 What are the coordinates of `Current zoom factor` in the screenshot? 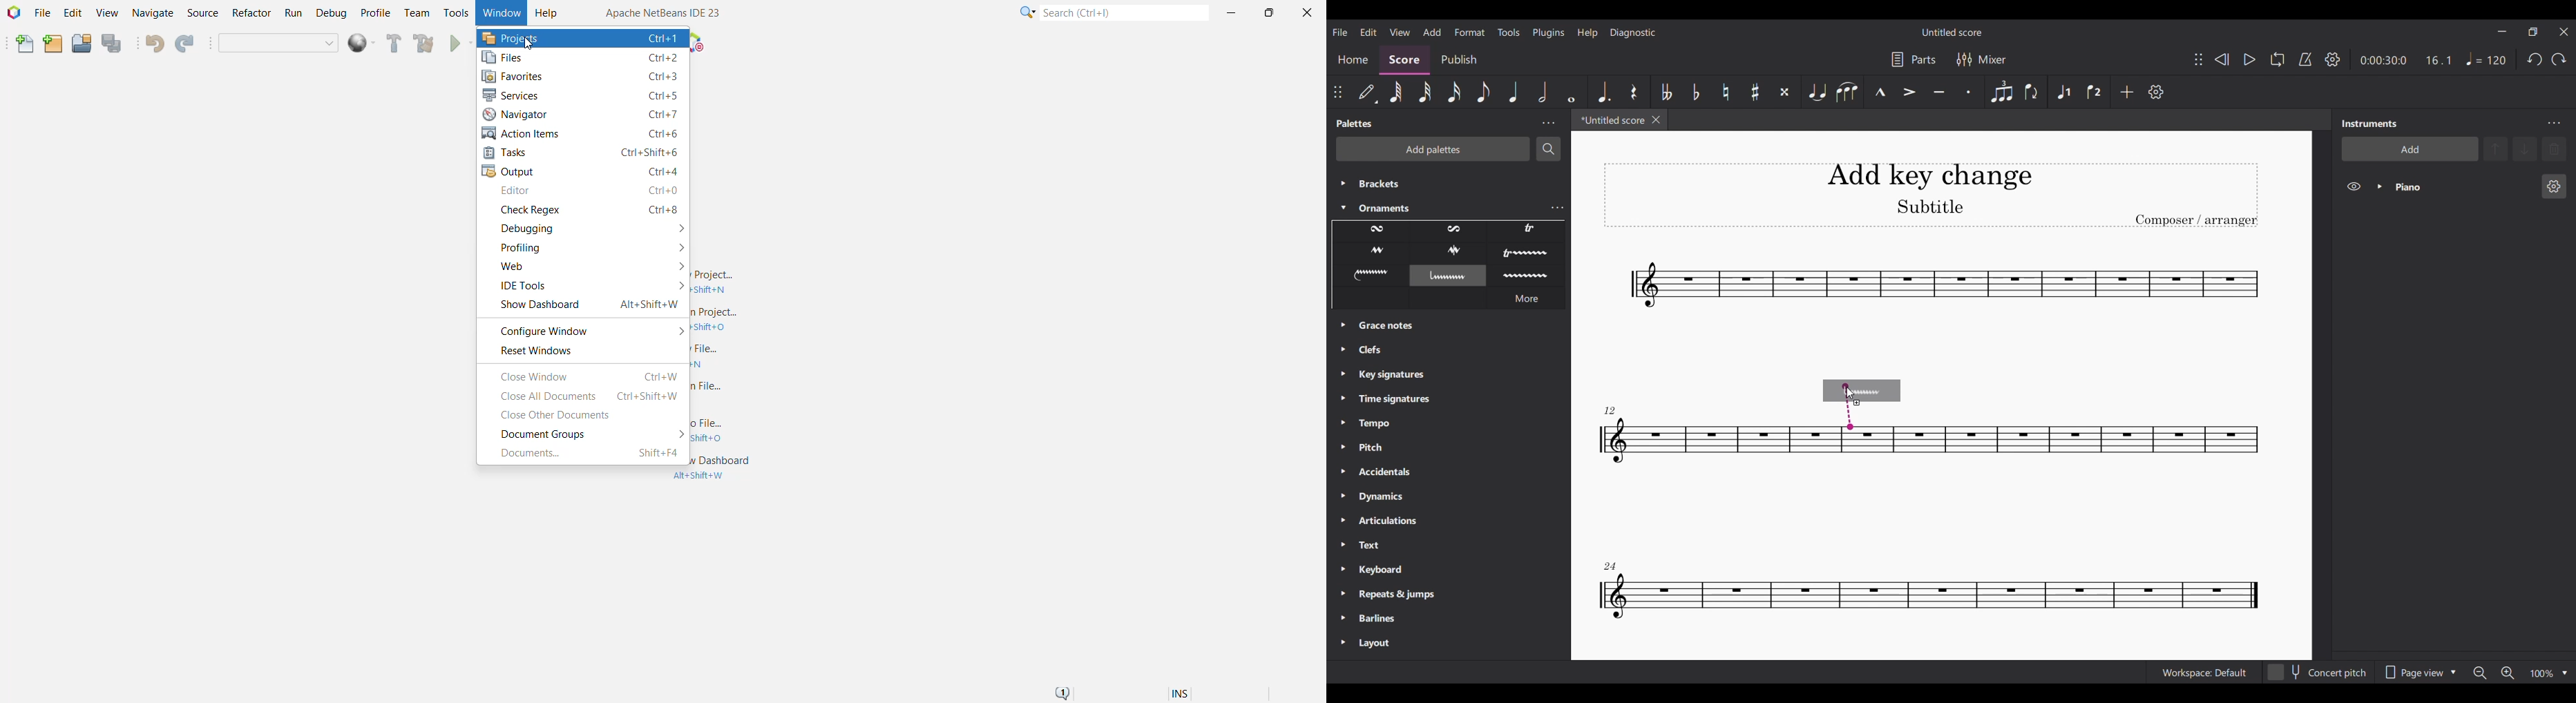 It's located at (2543, 674).